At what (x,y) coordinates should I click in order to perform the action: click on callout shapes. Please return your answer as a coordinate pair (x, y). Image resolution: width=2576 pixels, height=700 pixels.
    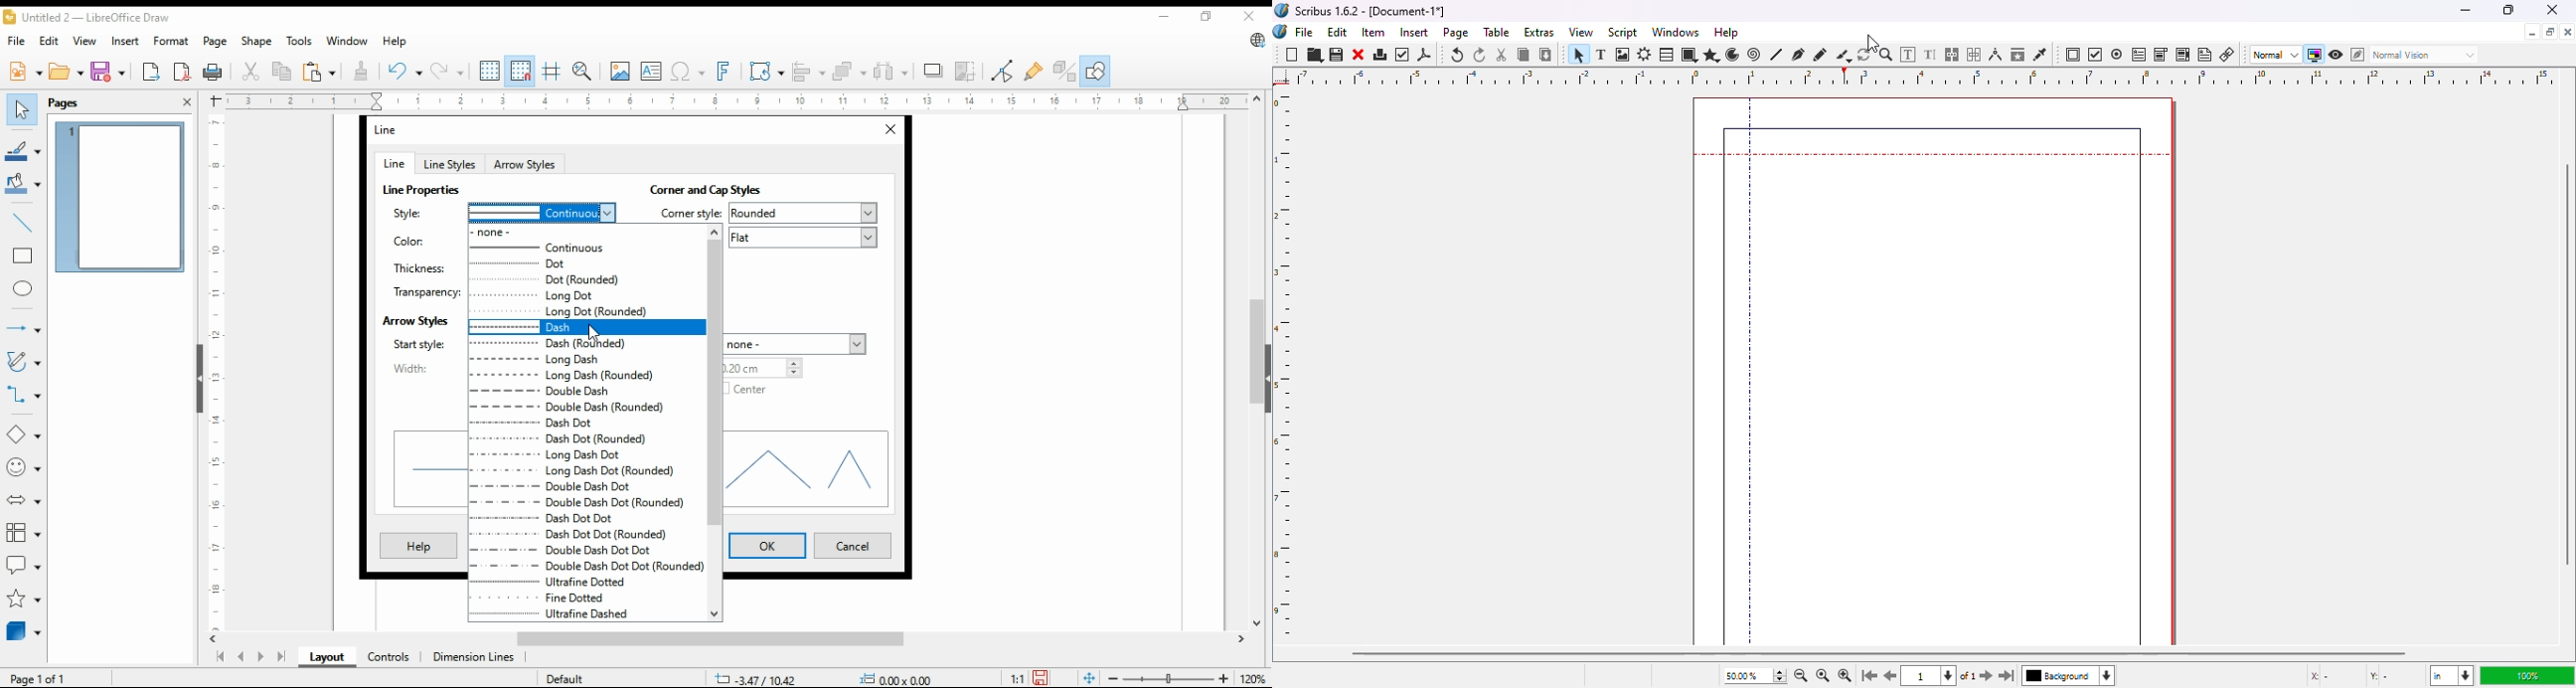
    Looking at the image, I should click on (24, 563).